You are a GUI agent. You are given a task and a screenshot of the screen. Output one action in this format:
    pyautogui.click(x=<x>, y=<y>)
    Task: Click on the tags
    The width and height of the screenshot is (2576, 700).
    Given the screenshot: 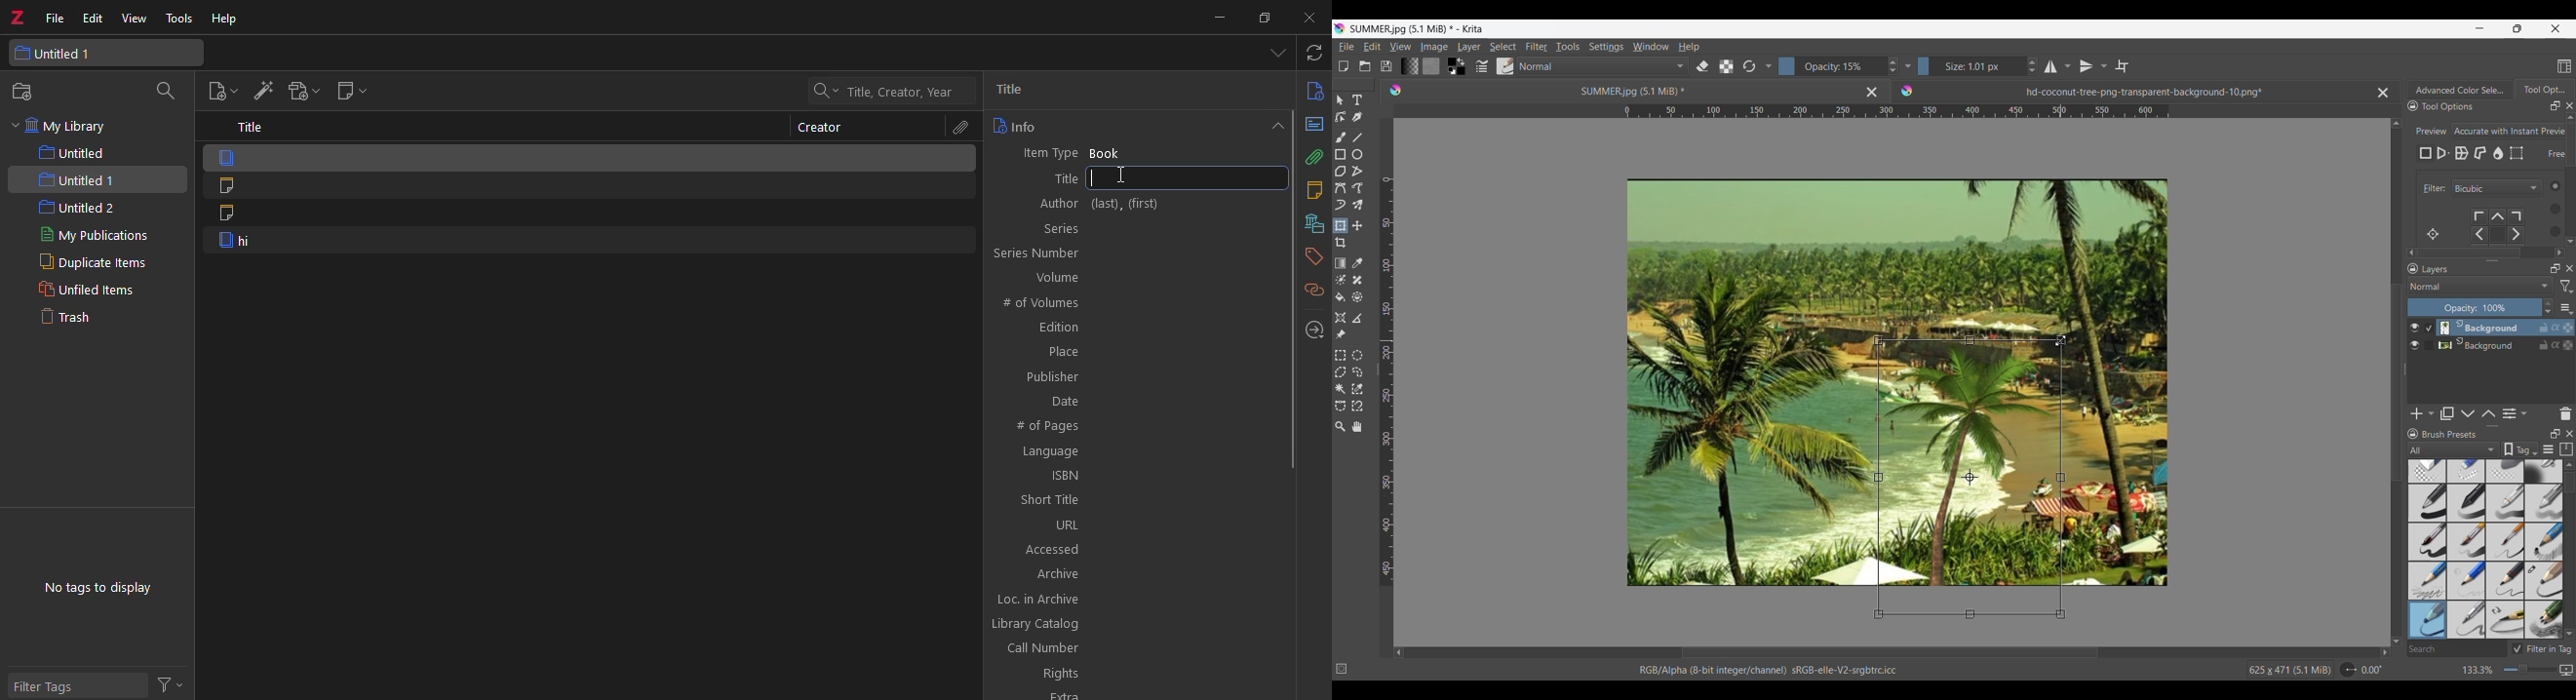 What is the action you would take?
    pyautogui.click(x=1314, y=254)
    